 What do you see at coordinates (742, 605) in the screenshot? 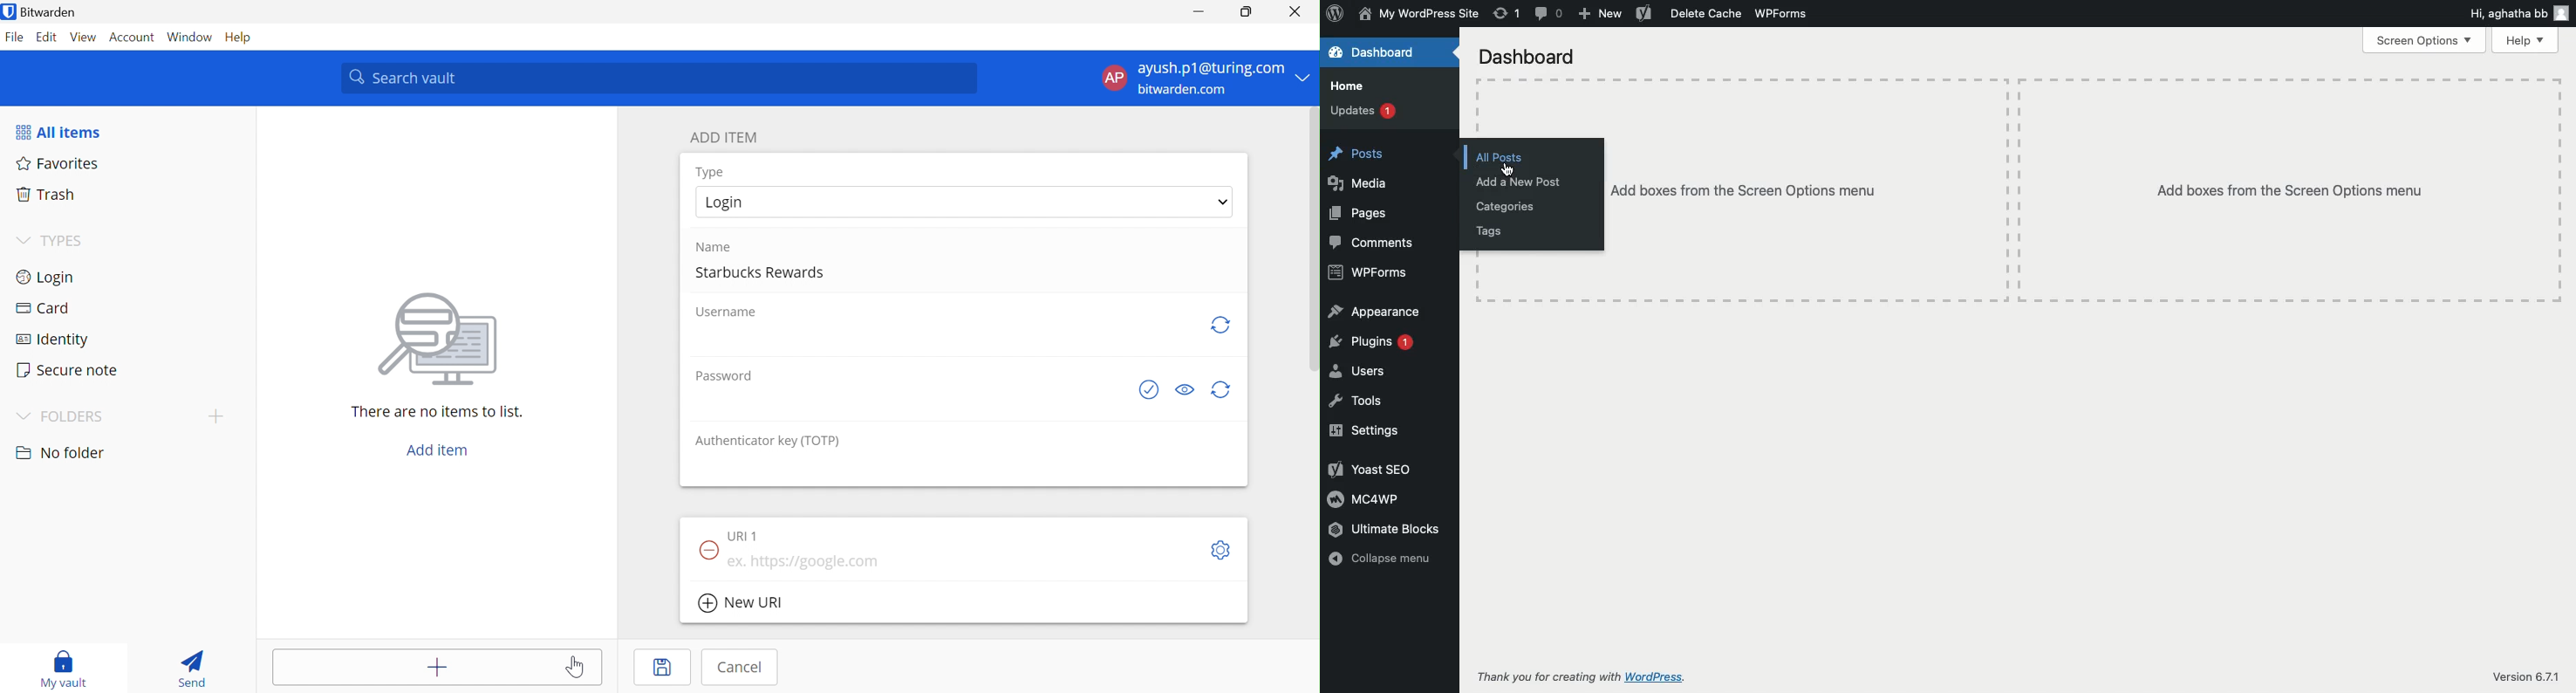
I see `New URI` at bounding box center [742, 605].